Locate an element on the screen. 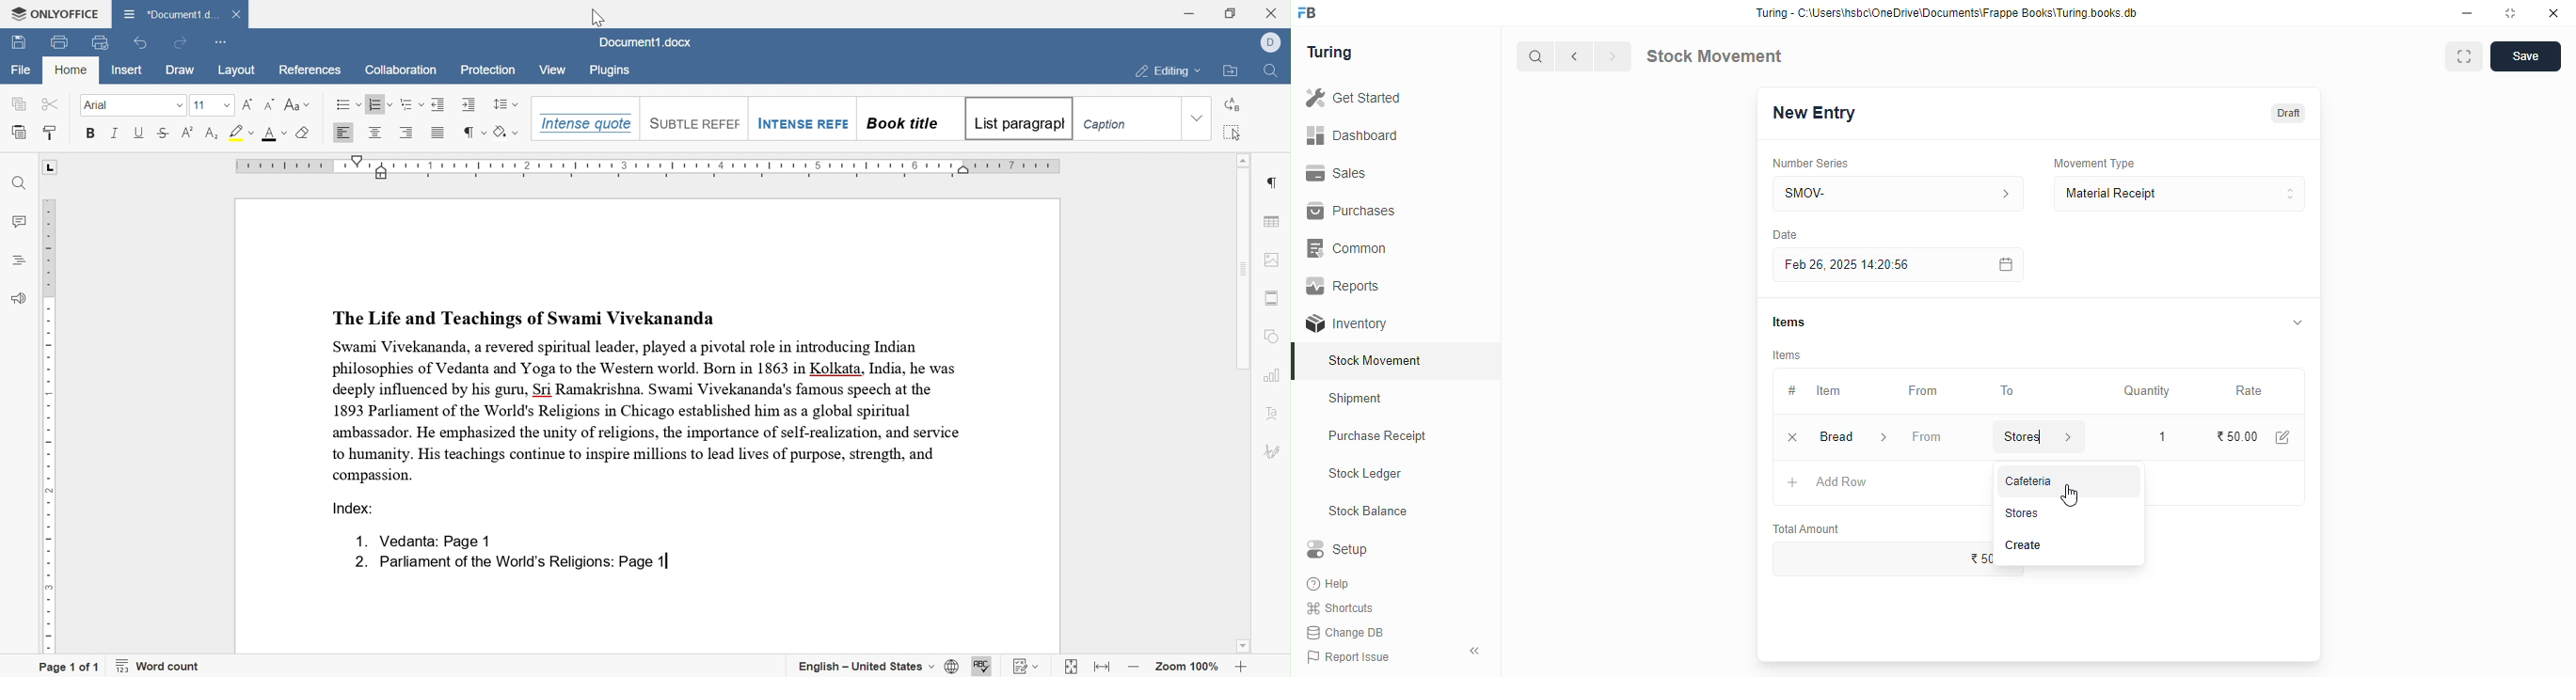 This screenshot has width=2576, height=700. report issue is located at coordinates (1348, 656).